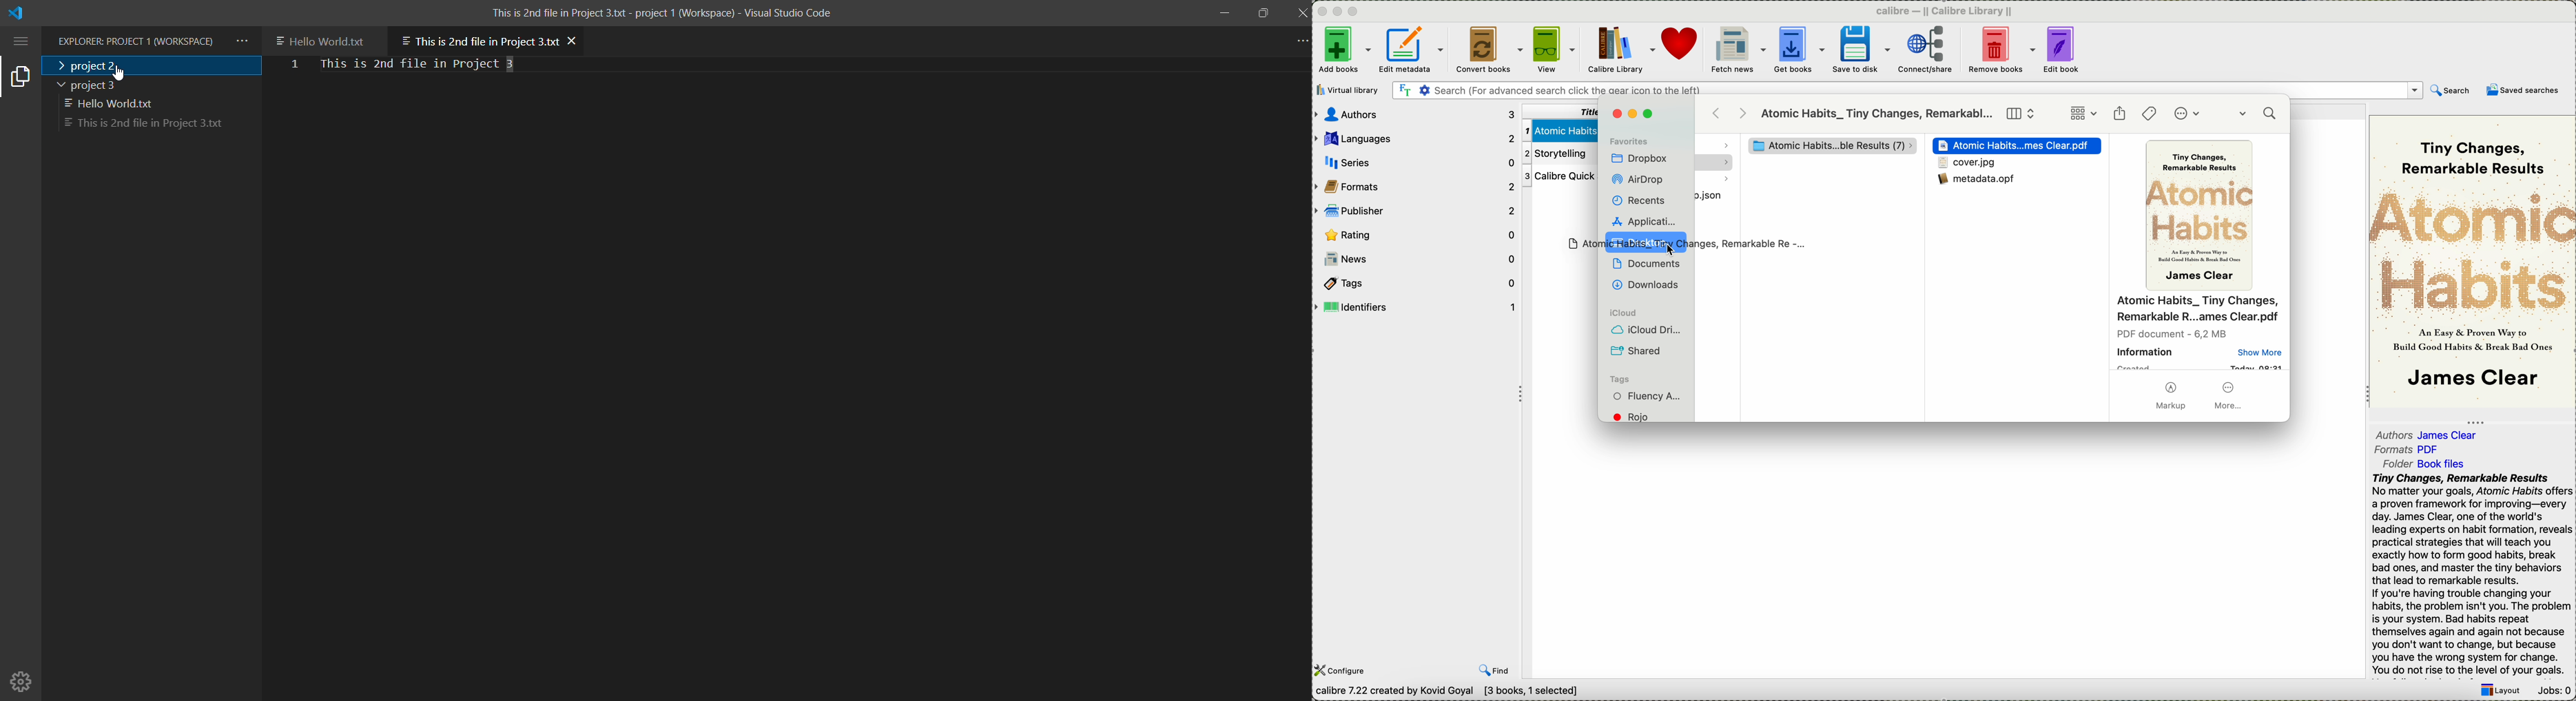  Describe the element at coordinates (1340, 12) in the screenshot. I see `disable buttons program` at that location.